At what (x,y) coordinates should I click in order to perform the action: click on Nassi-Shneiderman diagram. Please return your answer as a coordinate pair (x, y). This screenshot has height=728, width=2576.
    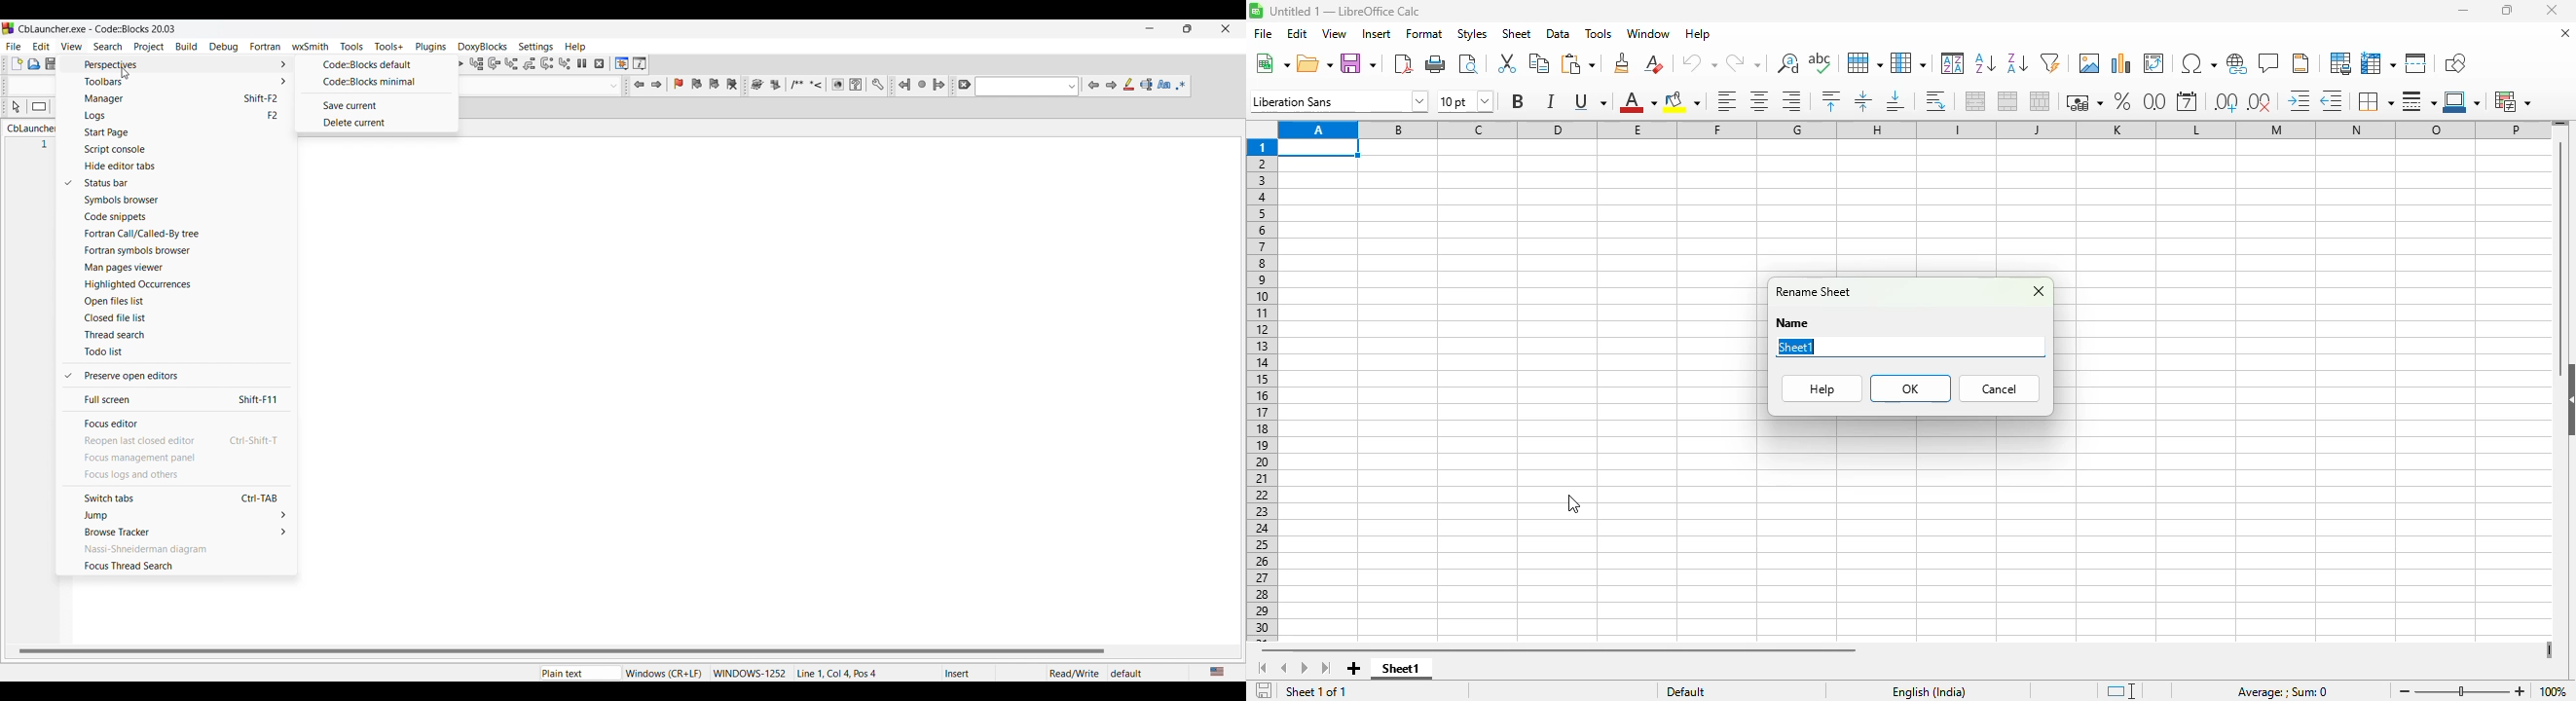
    Looking at the image, I should click on (178, 548).